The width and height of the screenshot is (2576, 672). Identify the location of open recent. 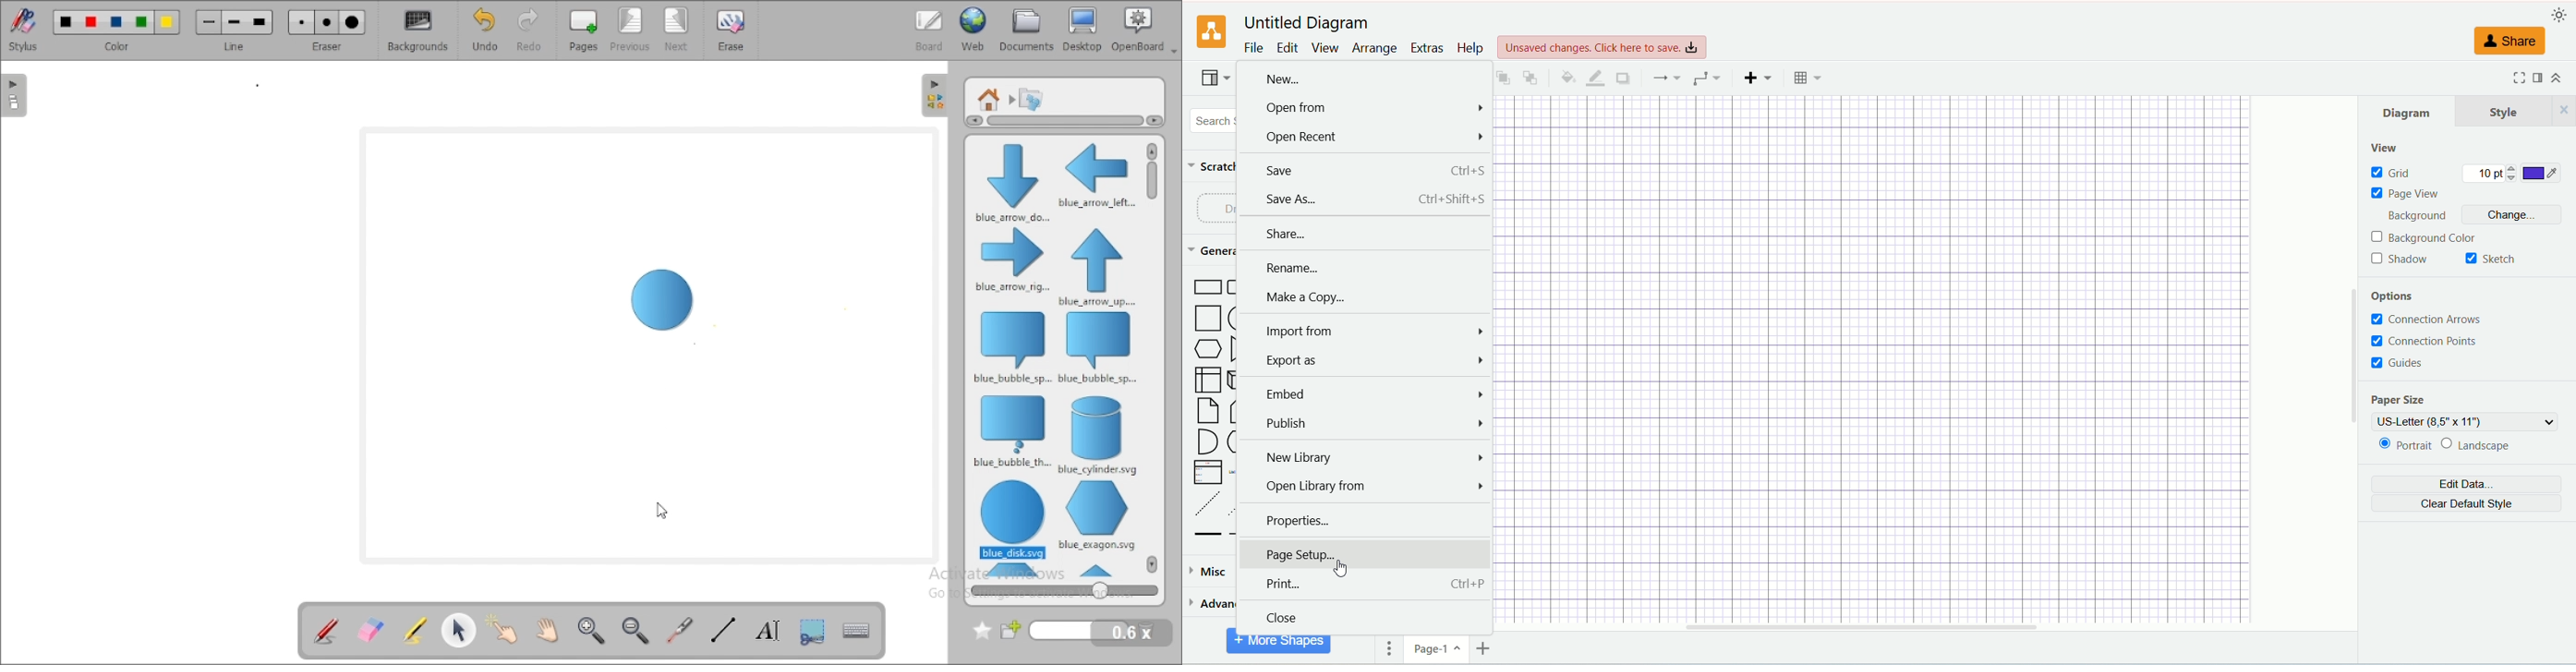
(1363, 138).